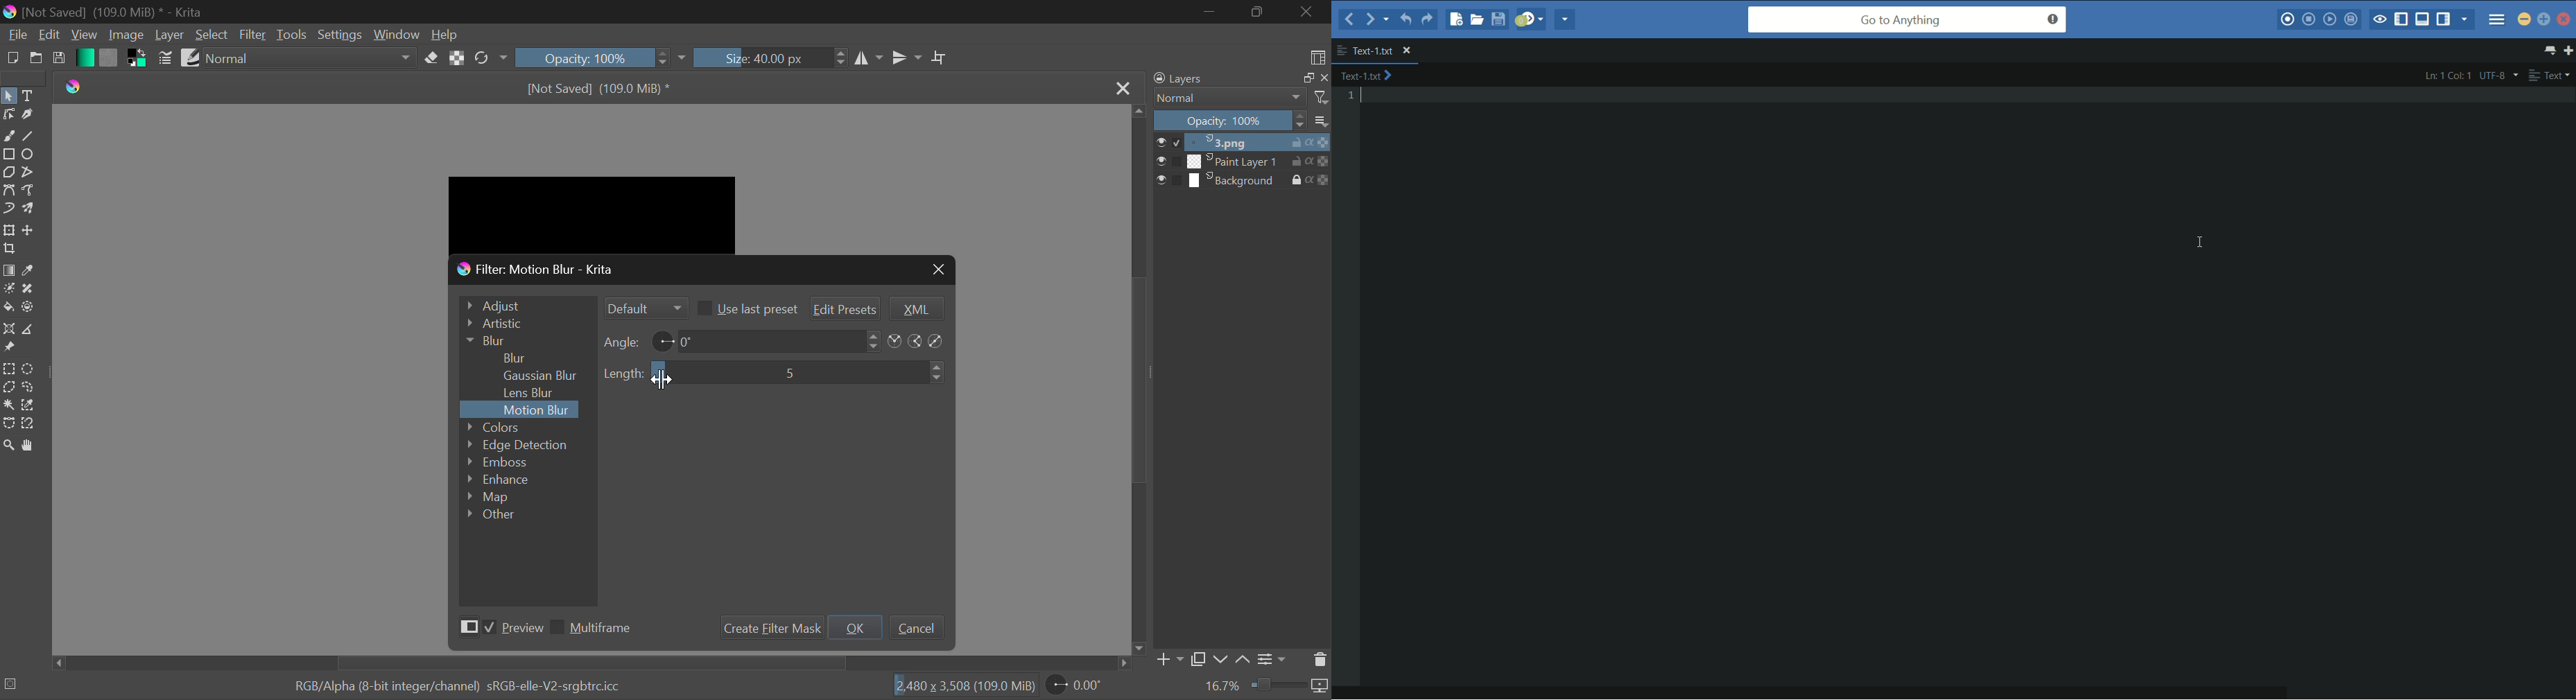 The image size is (2576, 700). Describe the element at coordinates (964, 685) in the screenshot. I see `12,480 x 3,508 (109.0 MiB)` at that location.